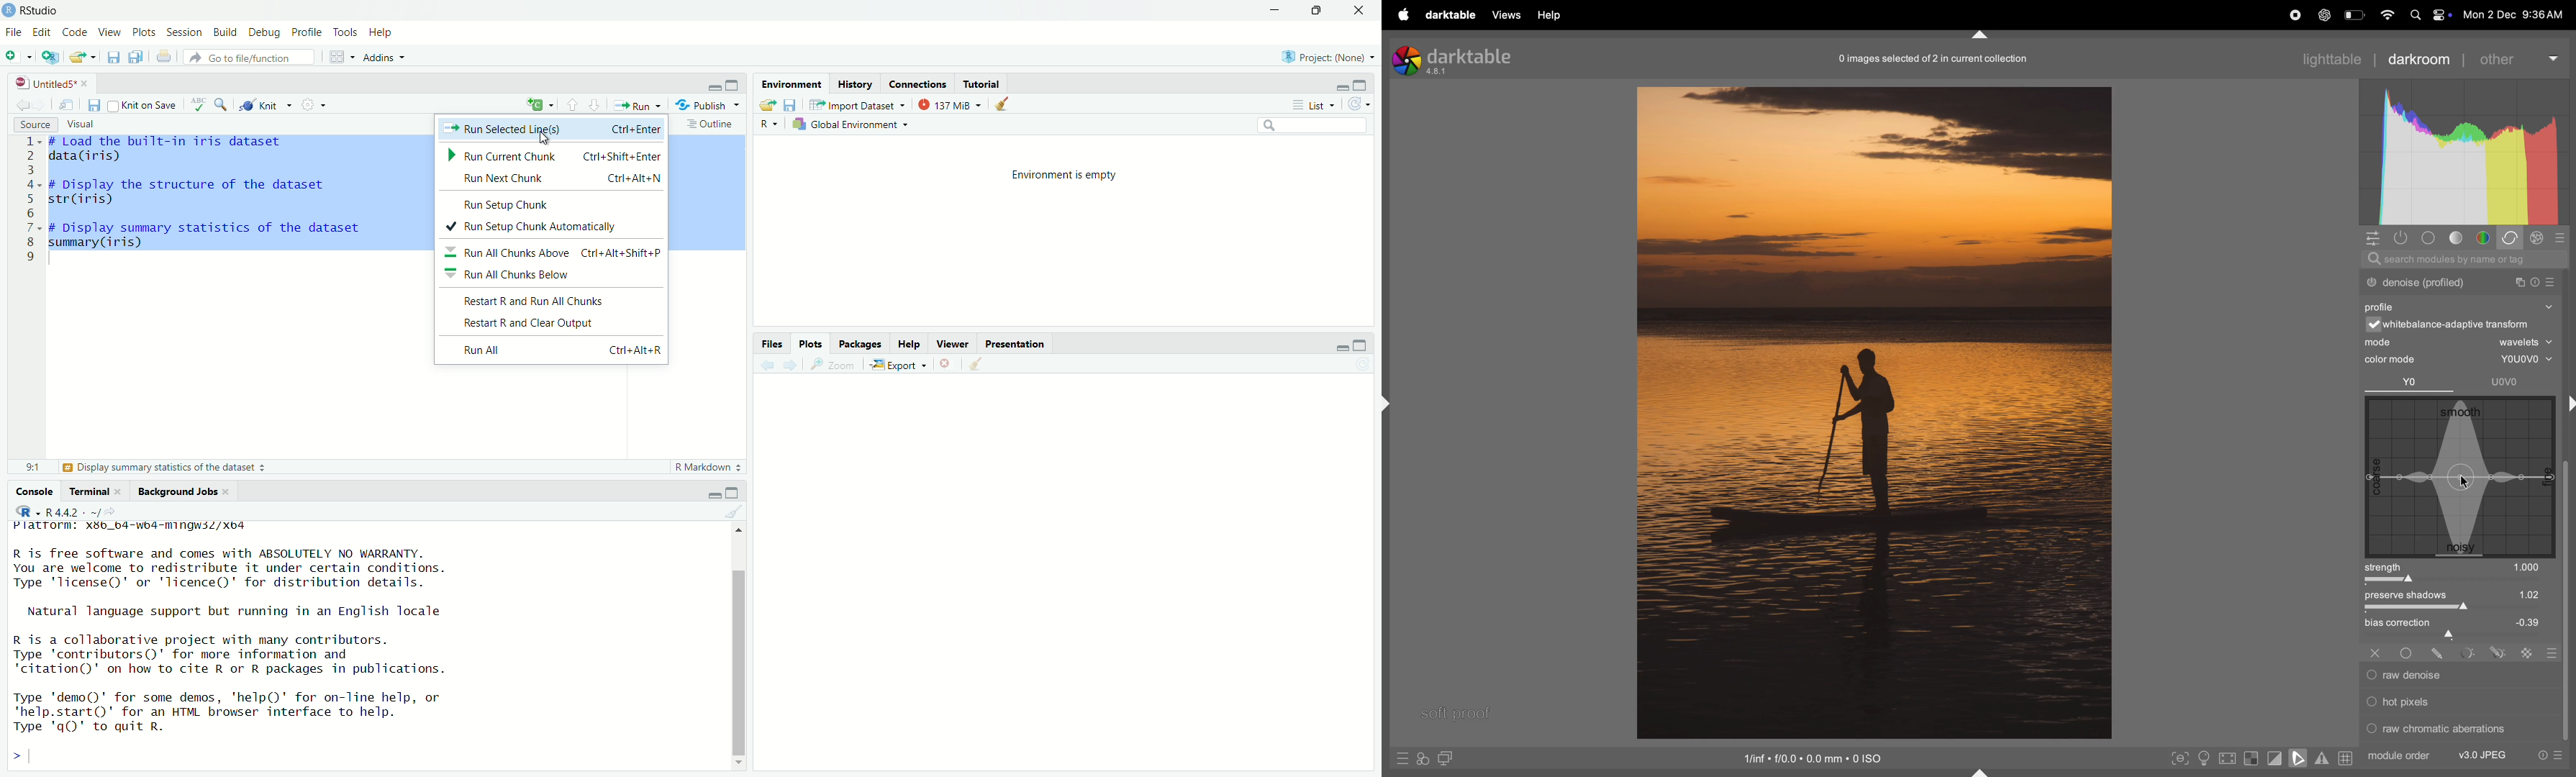  Describe the element at coordinates (34, 467) in the screenshot. I see `814` at that location.